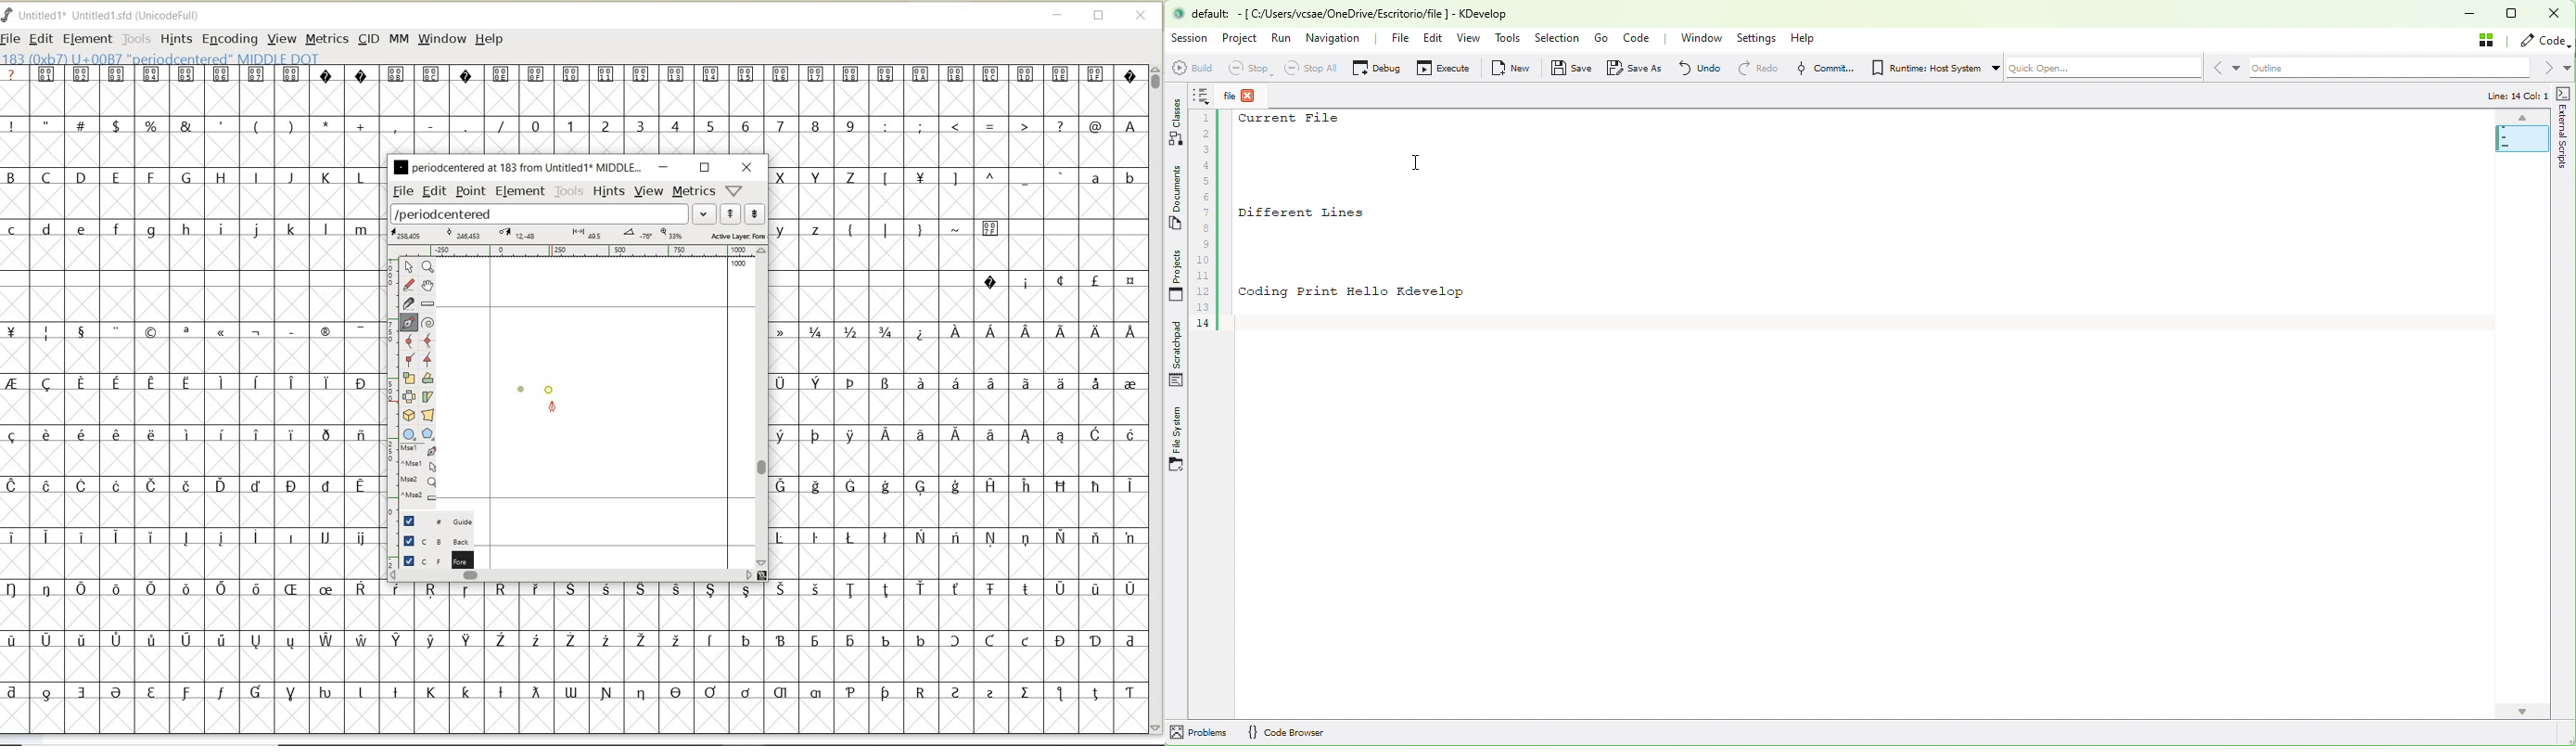 This screenshot has height=756, width=2576. What do you see at coordinates (136, 39) in the screenshot?
I see `TOOLS` at bounding box center [136, 39].